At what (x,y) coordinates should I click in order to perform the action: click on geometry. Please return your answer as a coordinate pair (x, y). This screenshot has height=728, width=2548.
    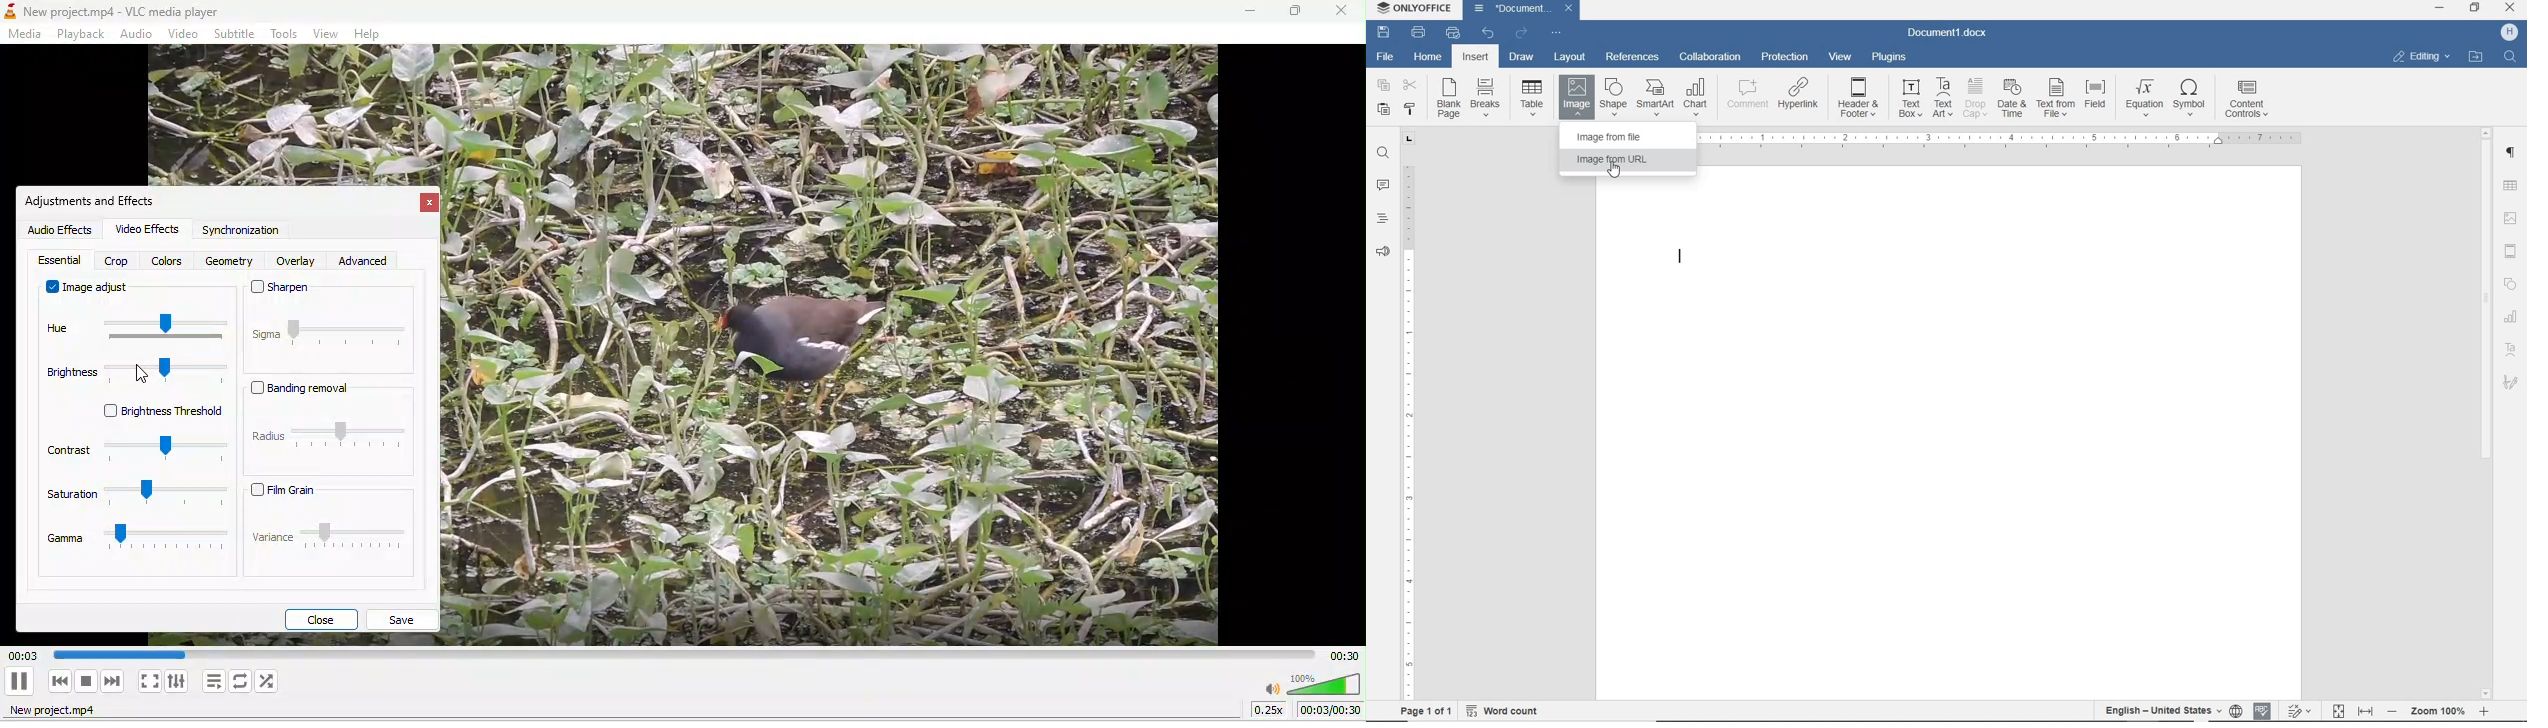
    Looking at the image, I should click on (226, 262).